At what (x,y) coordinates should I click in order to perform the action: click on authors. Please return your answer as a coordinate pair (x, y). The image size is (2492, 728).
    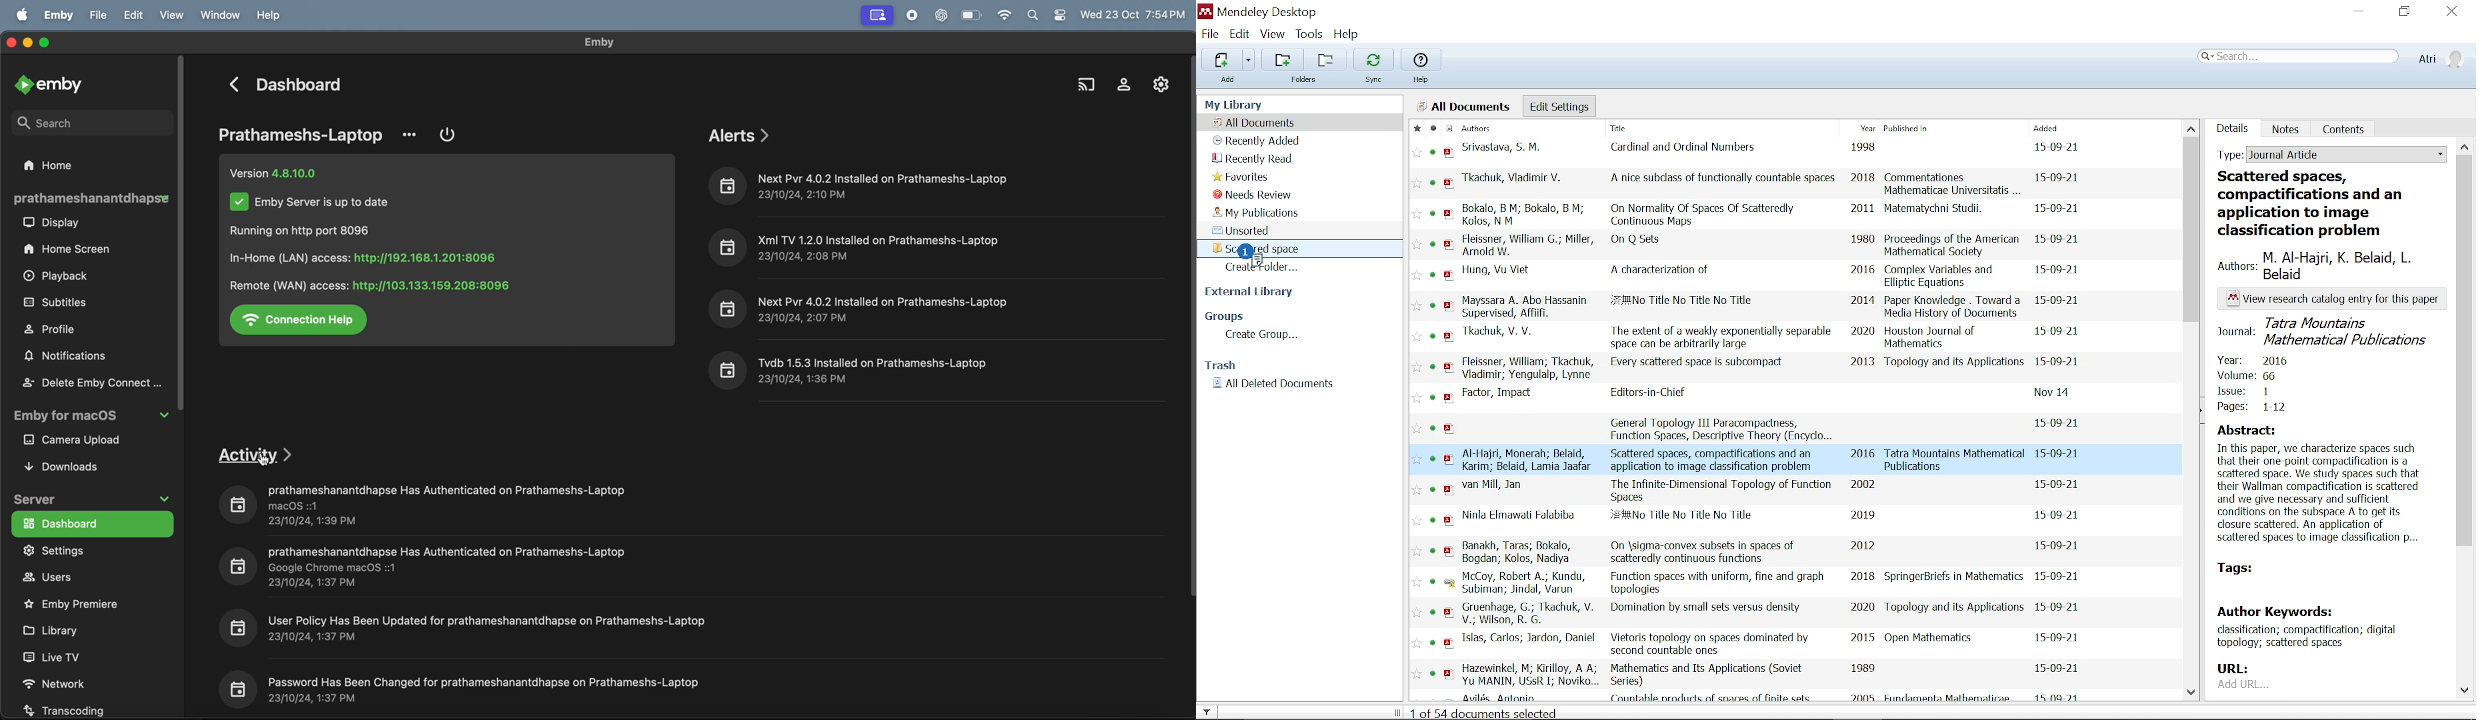
    Looking at the image, I should click on (1530, 614).